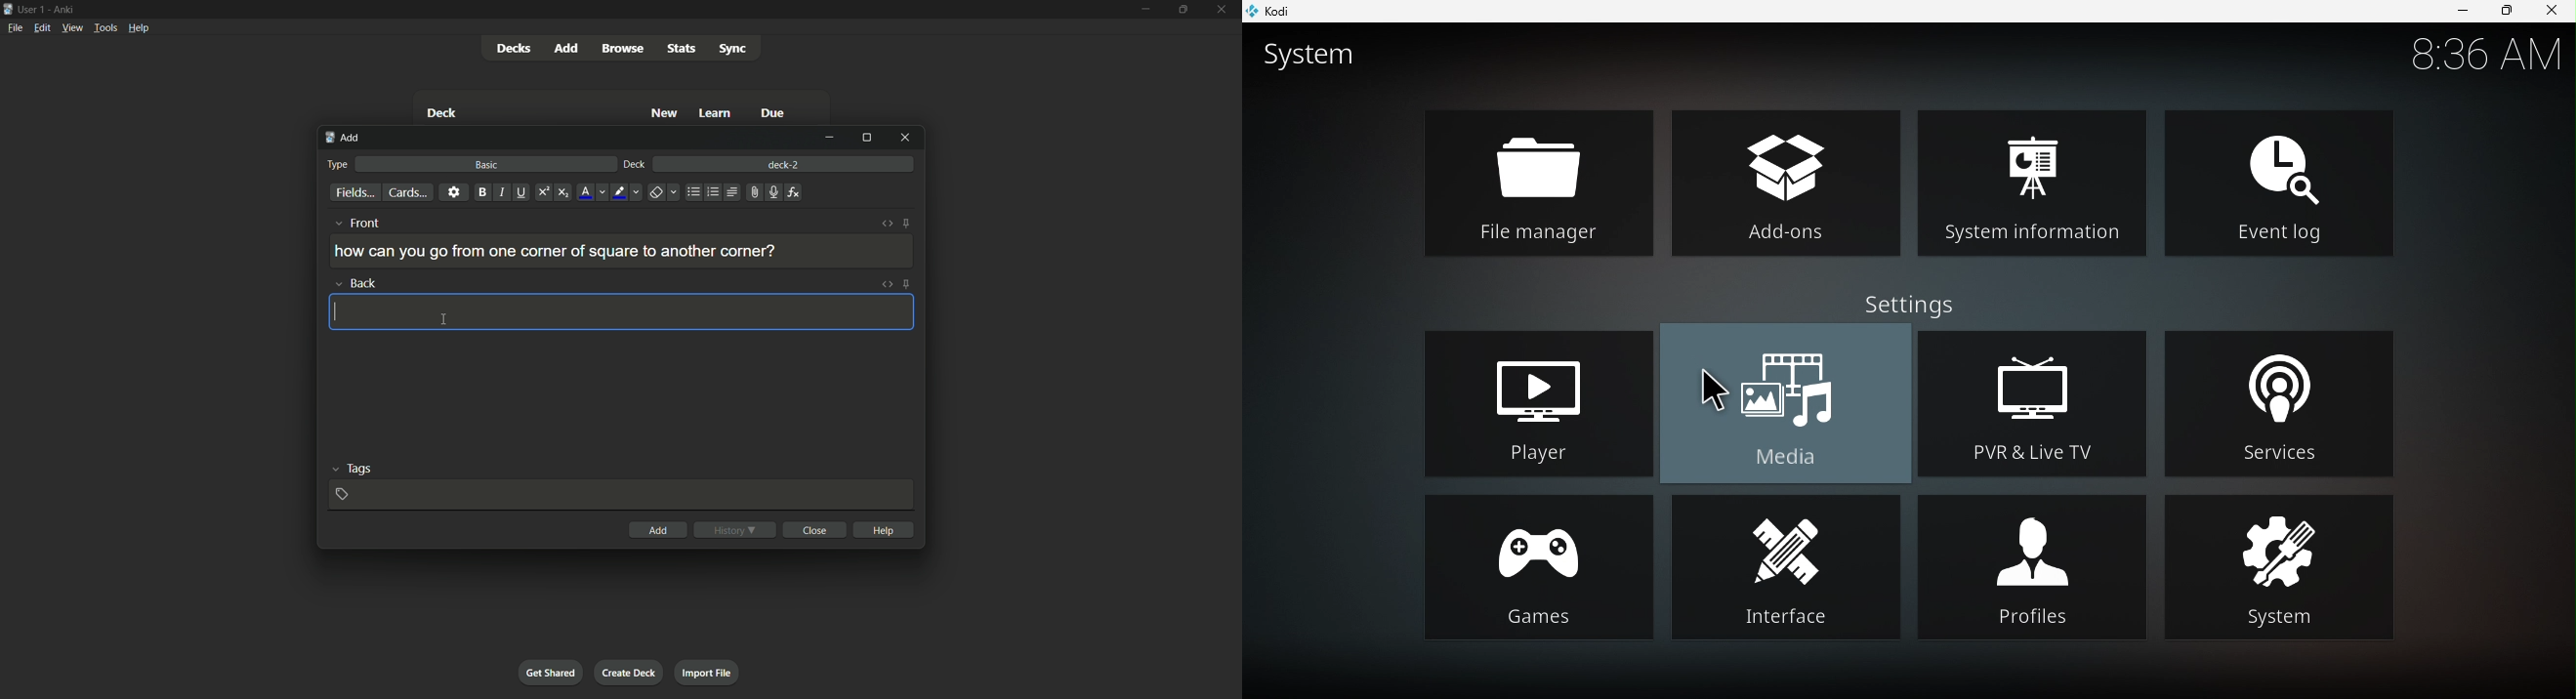 This screenshot has height=700, width=2576. I want to click on toggle sticky, so click(908, 224).